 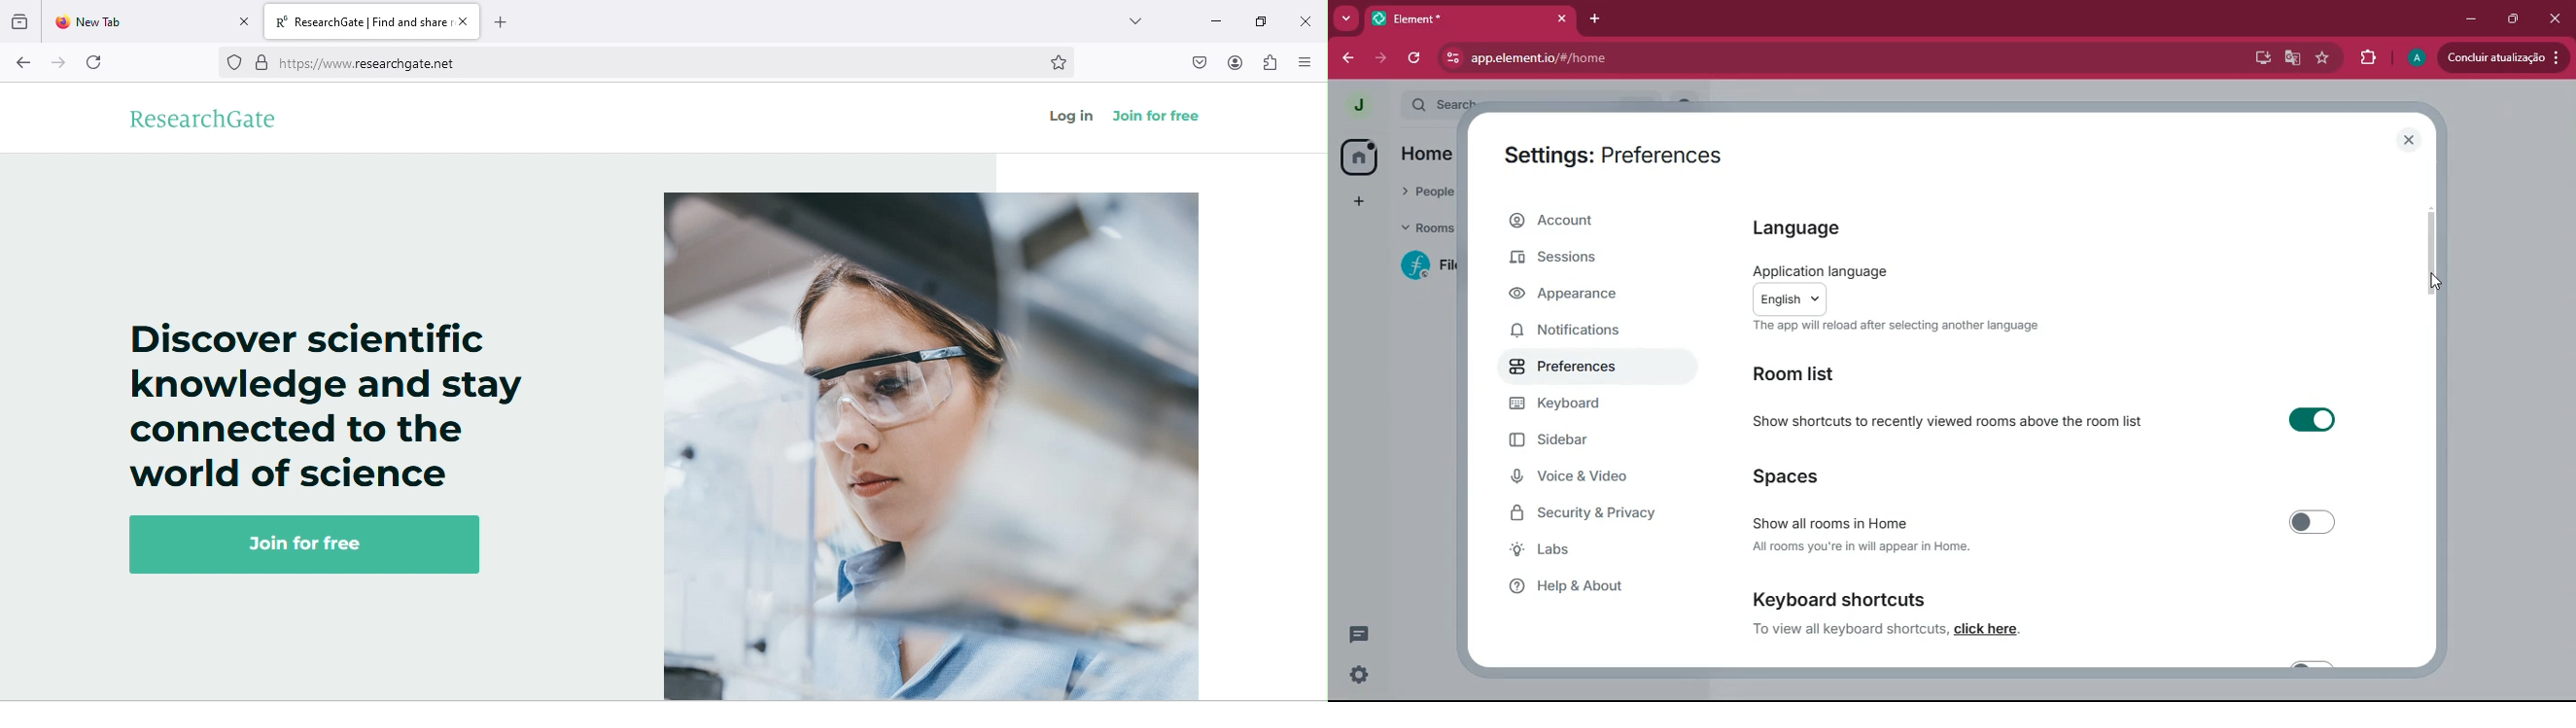 What do you see at coordinates (1142, 25) in the screenshot?
I see `search tab` at bounding box center [1142, 25].